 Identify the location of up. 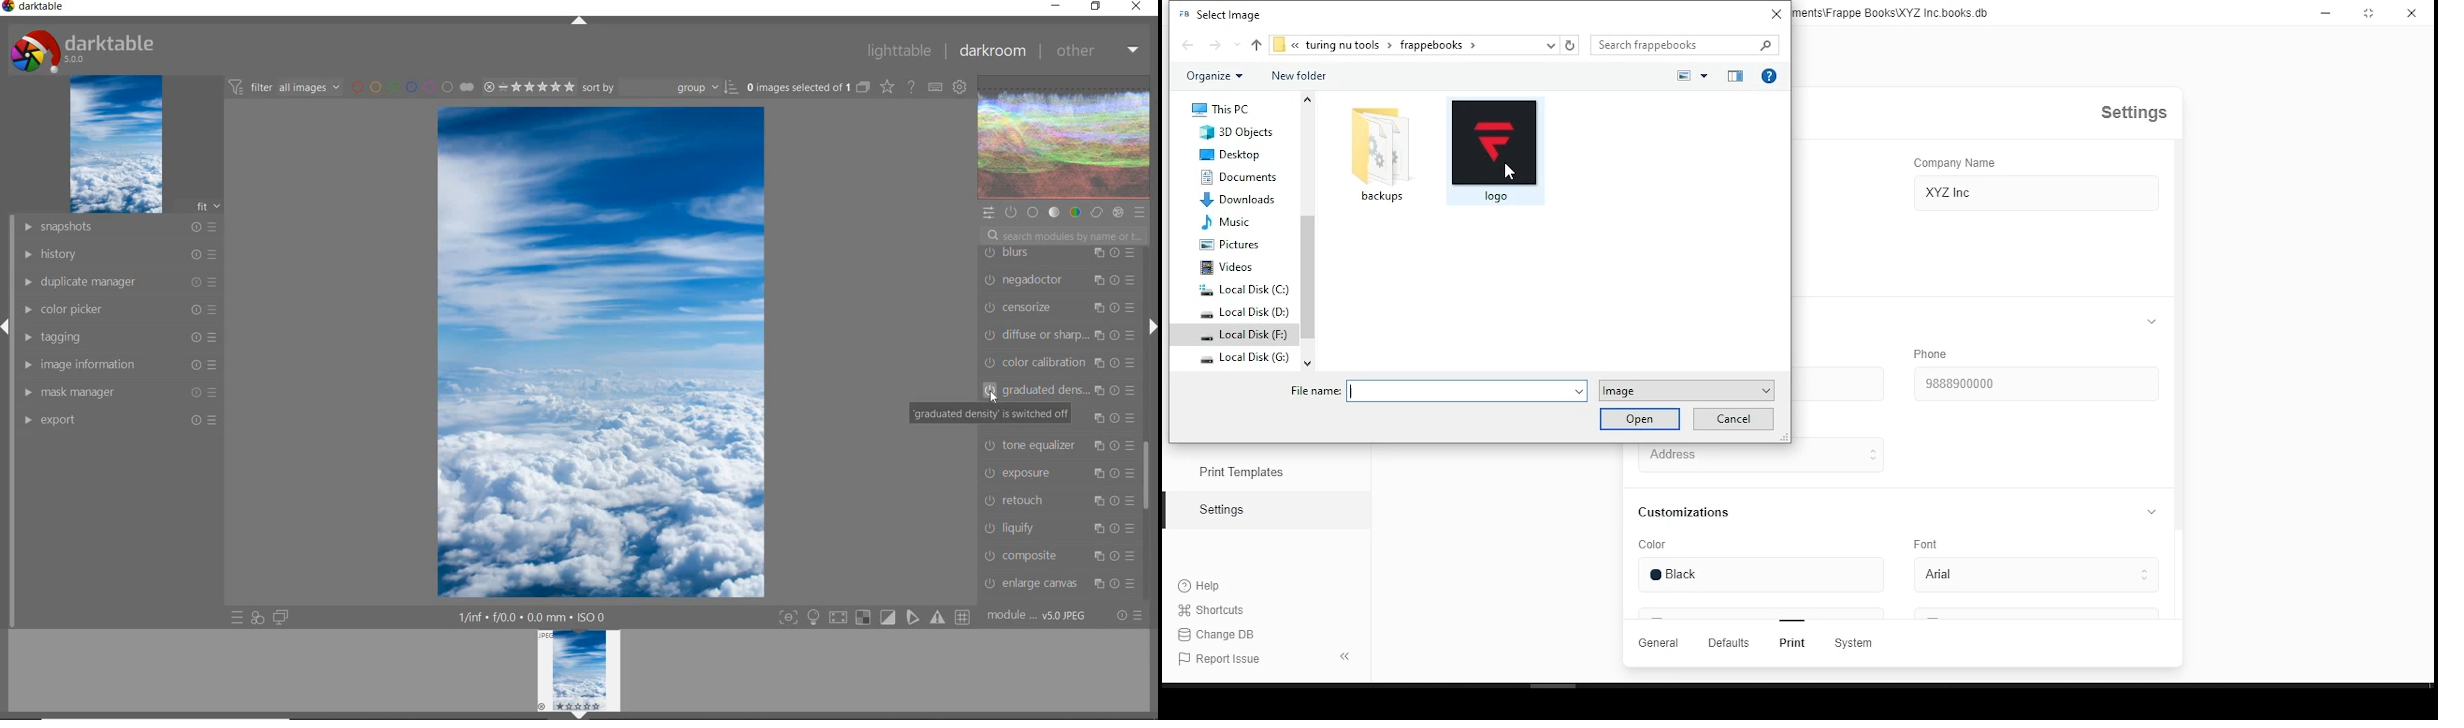
(1255, 45).